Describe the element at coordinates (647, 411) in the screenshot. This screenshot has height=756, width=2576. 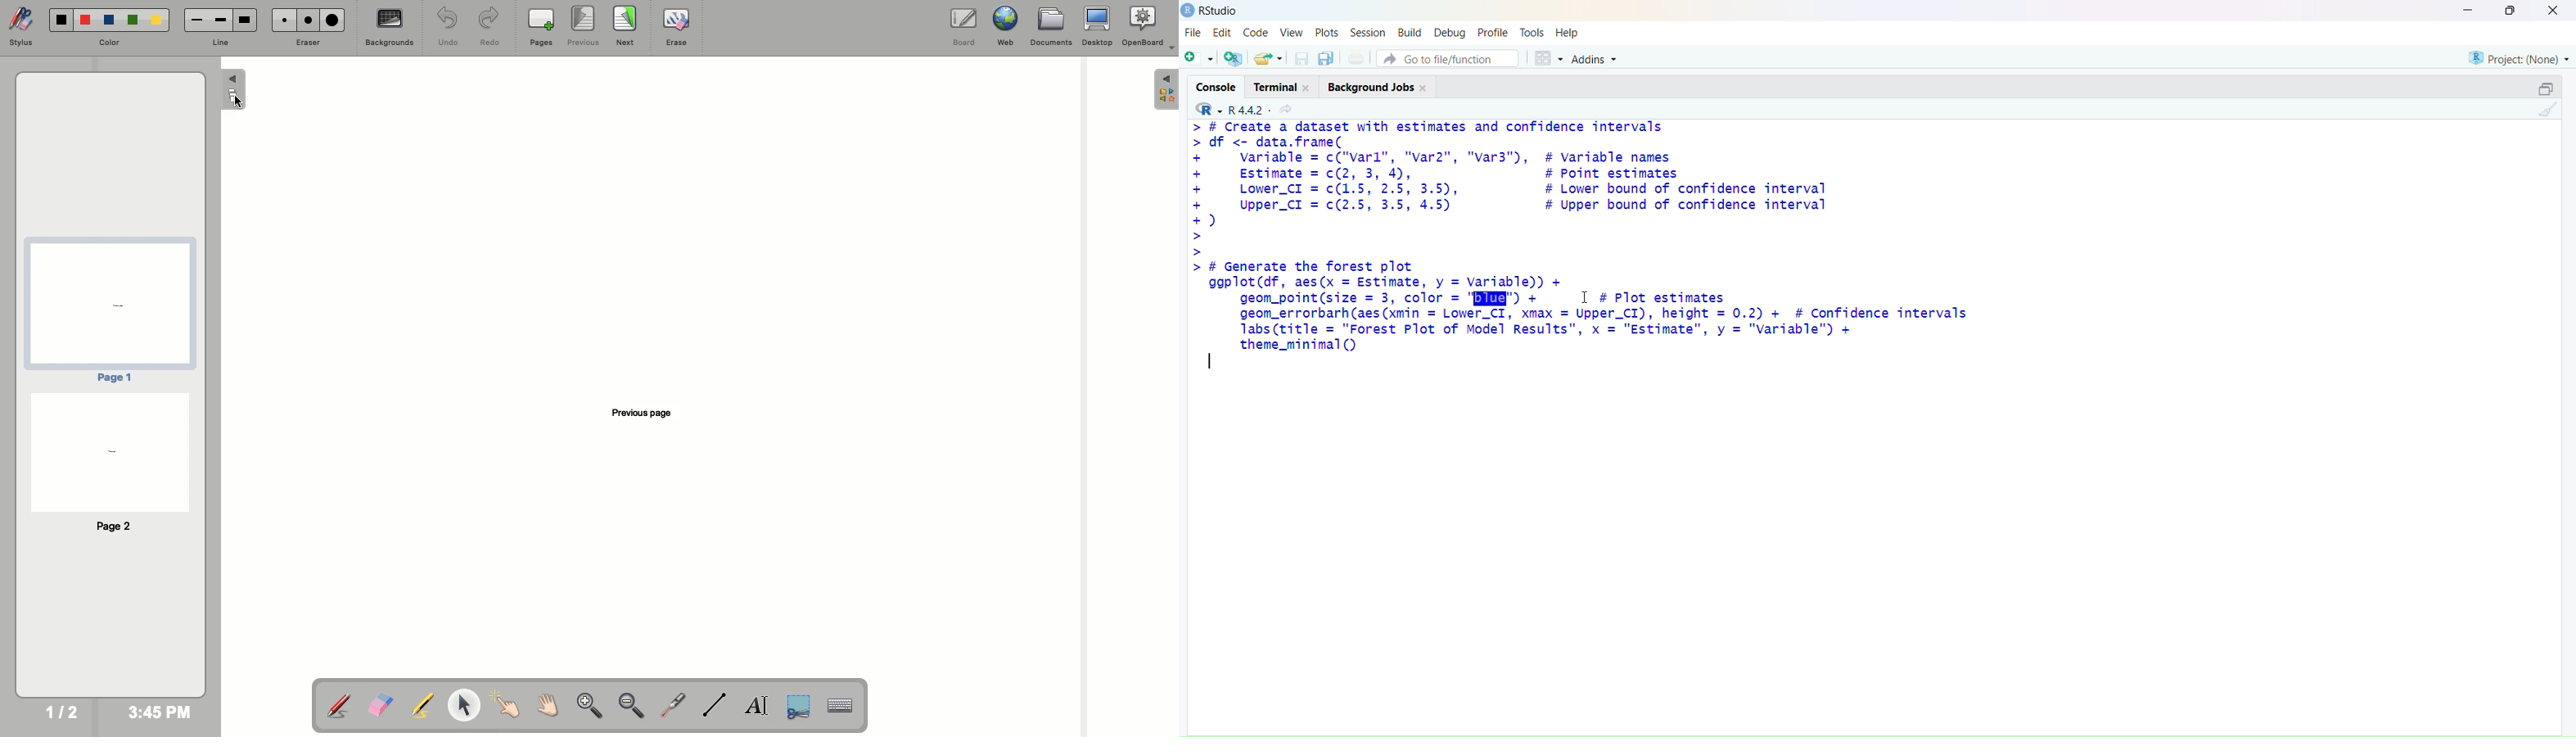
I see `Previous page` at that location.